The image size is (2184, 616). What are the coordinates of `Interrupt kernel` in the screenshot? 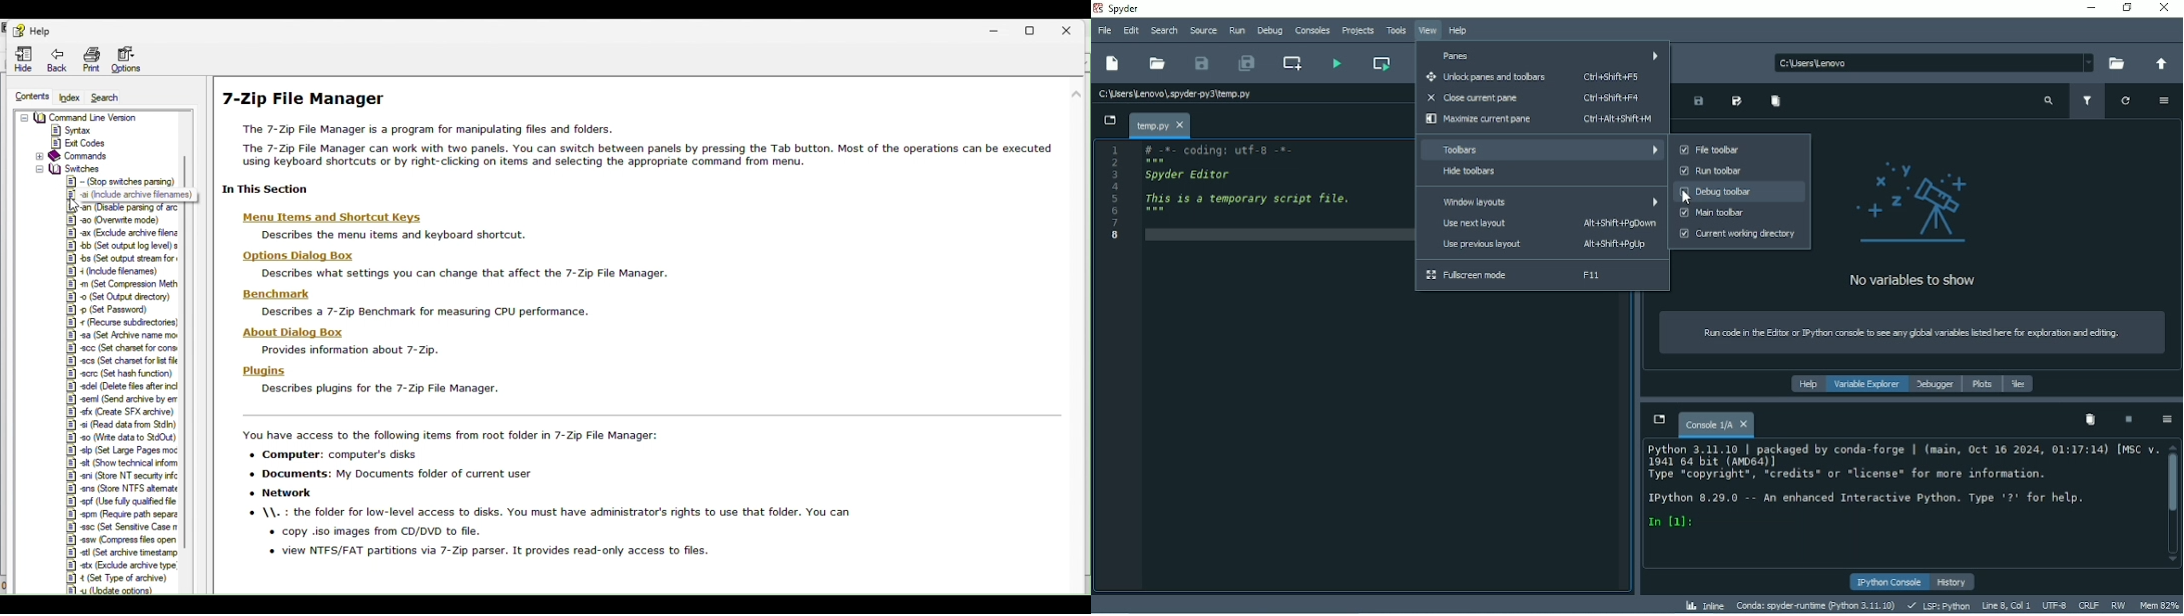 It's located at (2128, 420).